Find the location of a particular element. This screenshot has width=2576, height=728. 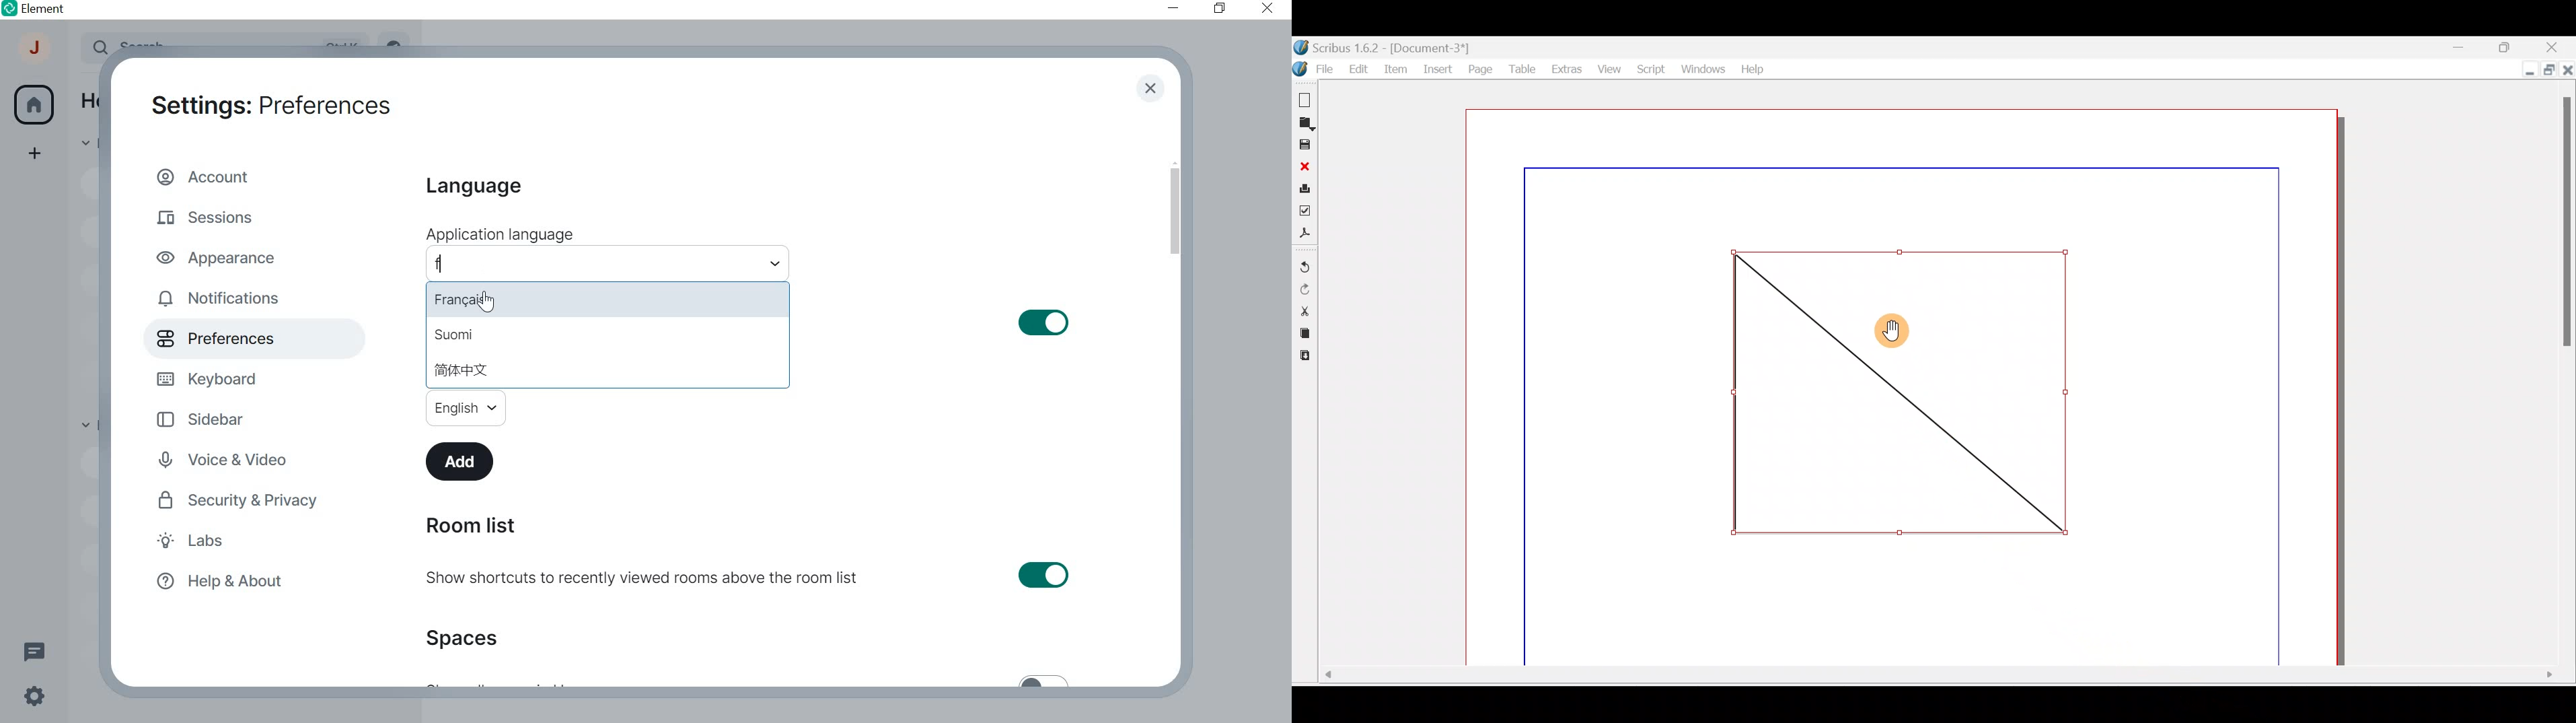

Redo is located at coordinates (1307, 289).